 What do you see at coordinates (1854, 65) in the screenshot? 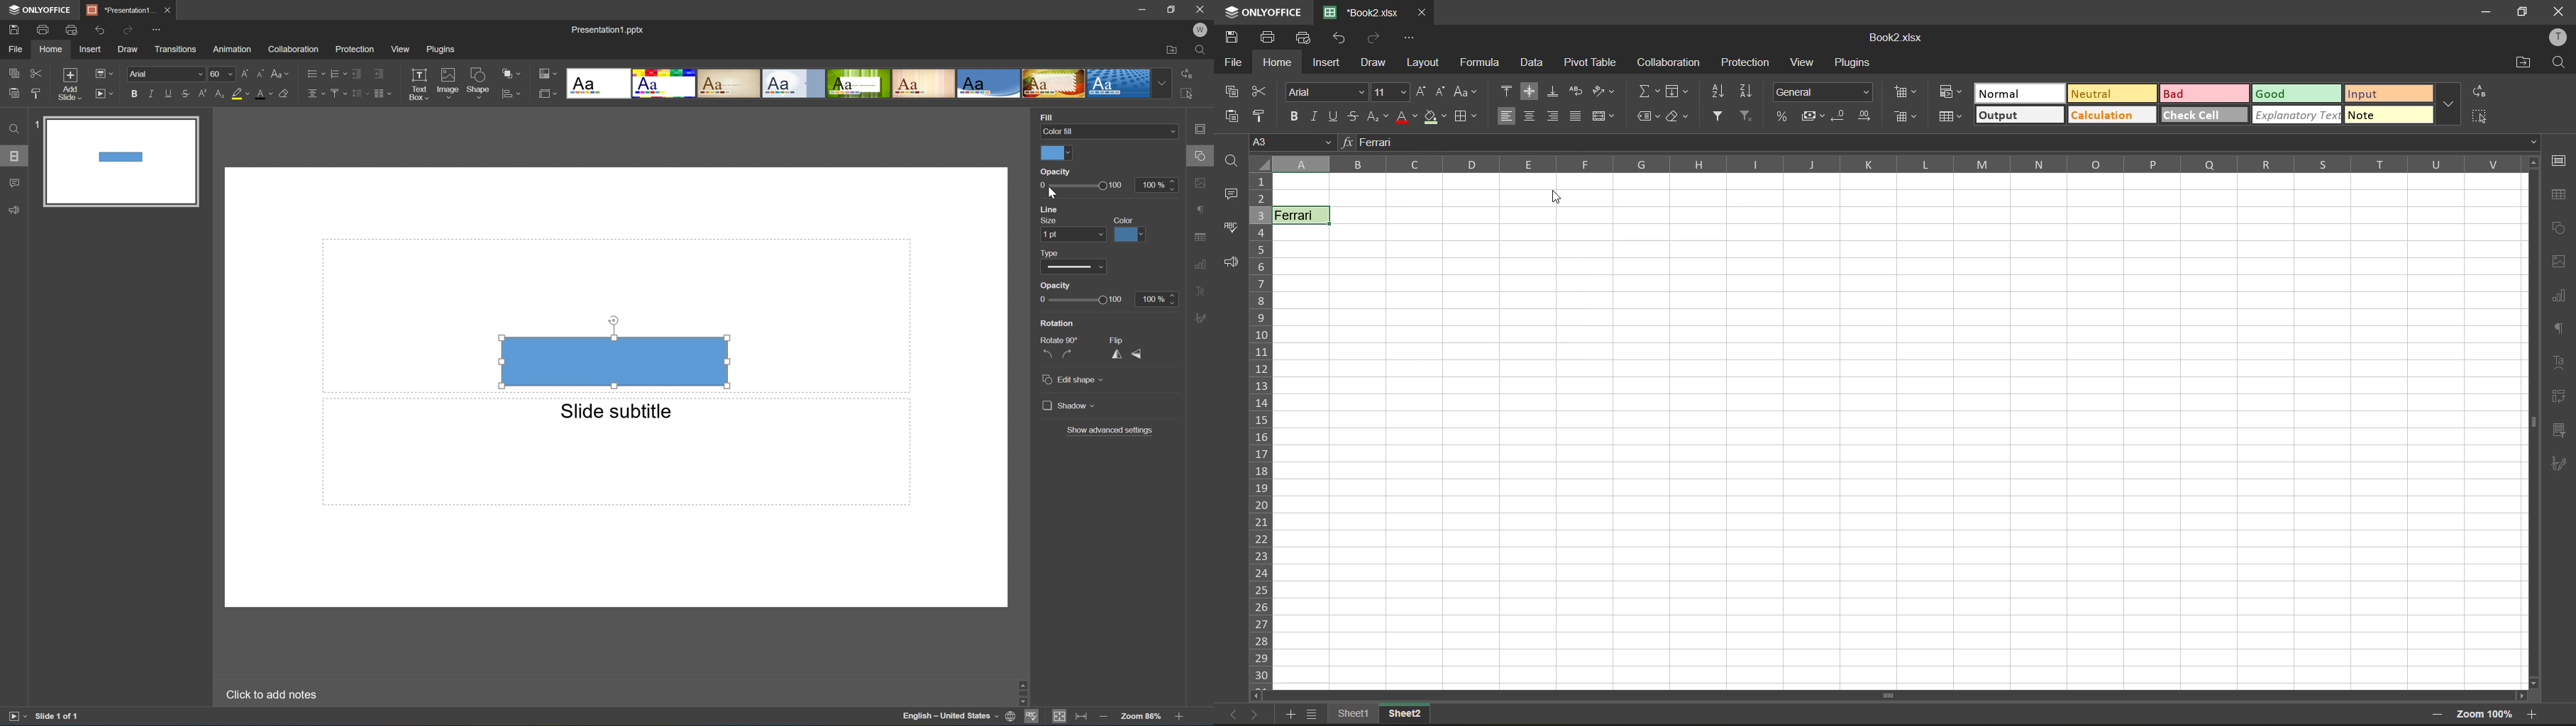
I see `plugins` at bounding box center [1854, 65].